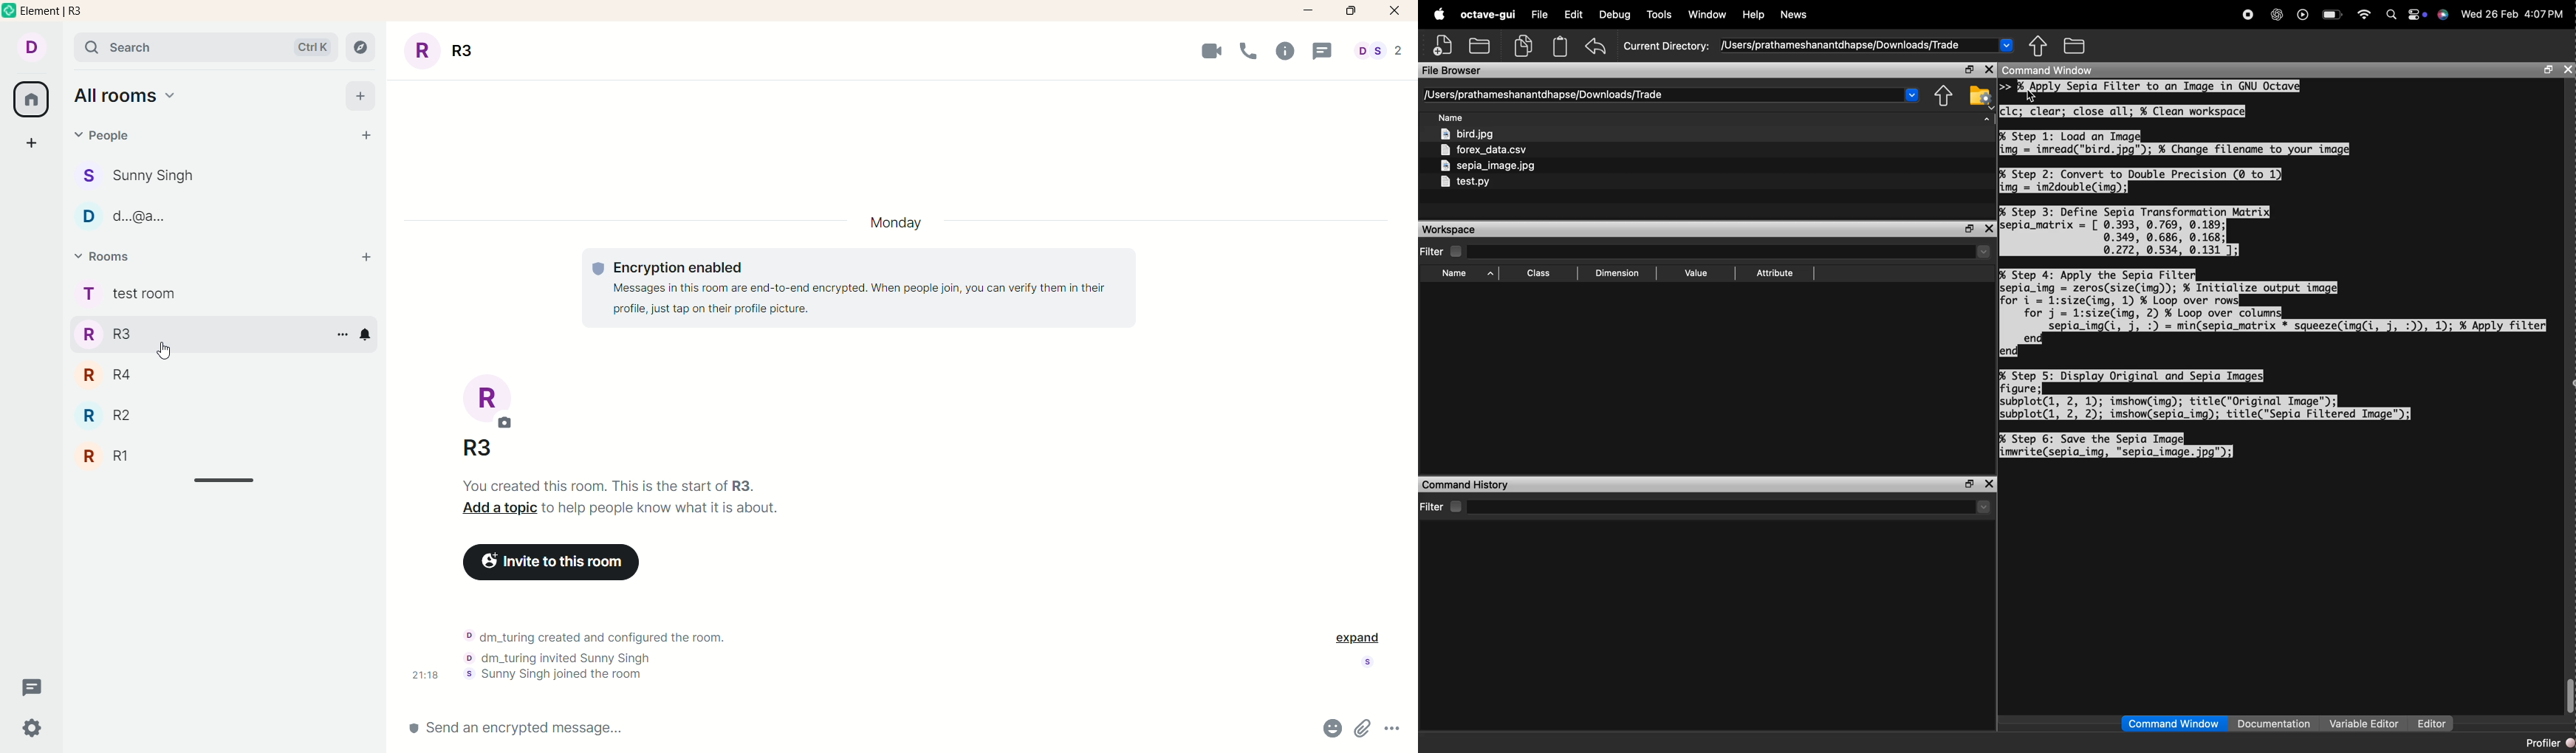 The image size is (2576, 756). What do you see at coordinates (1970, 485) in the screenshot?
I see `open in separate window` at bounding box center [1970, 485].